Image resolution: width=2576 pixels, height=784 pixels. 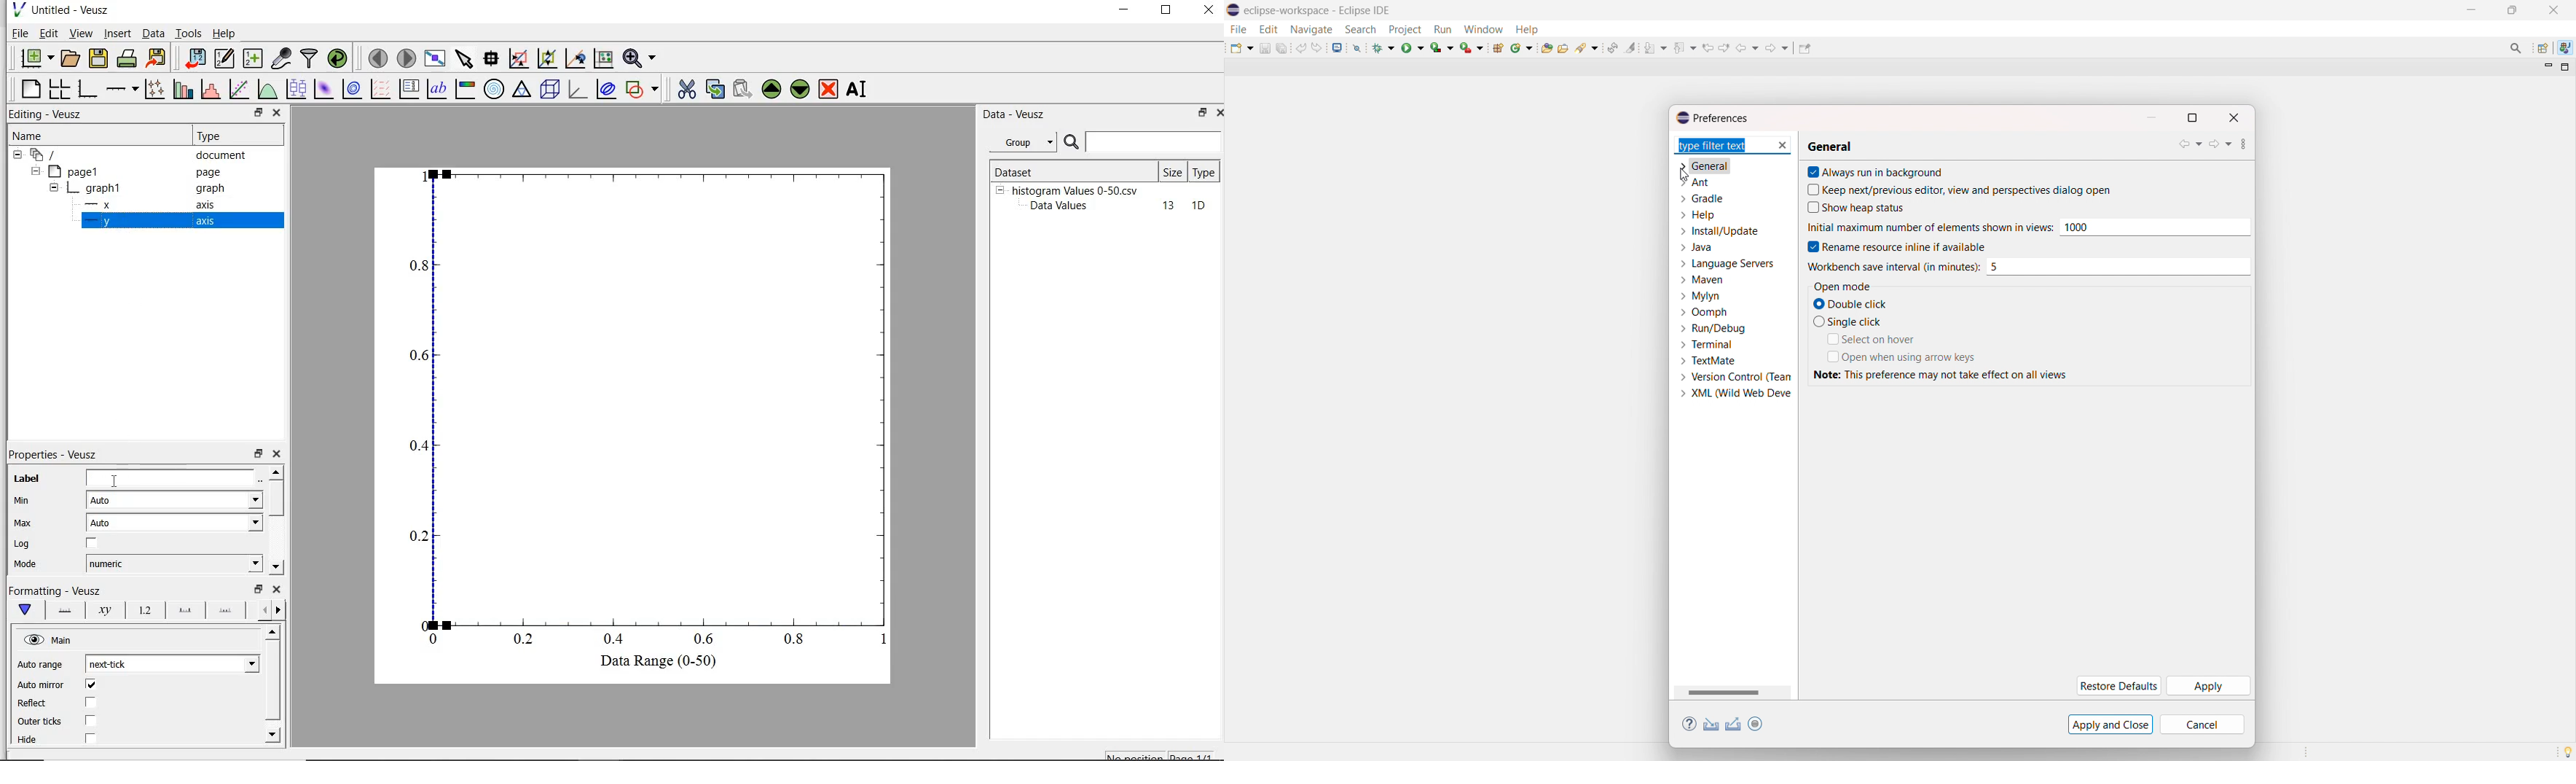 What do you see at coordinates (23, 523) in the screenshot?
I see `Max` at bounding box center [23, 523].